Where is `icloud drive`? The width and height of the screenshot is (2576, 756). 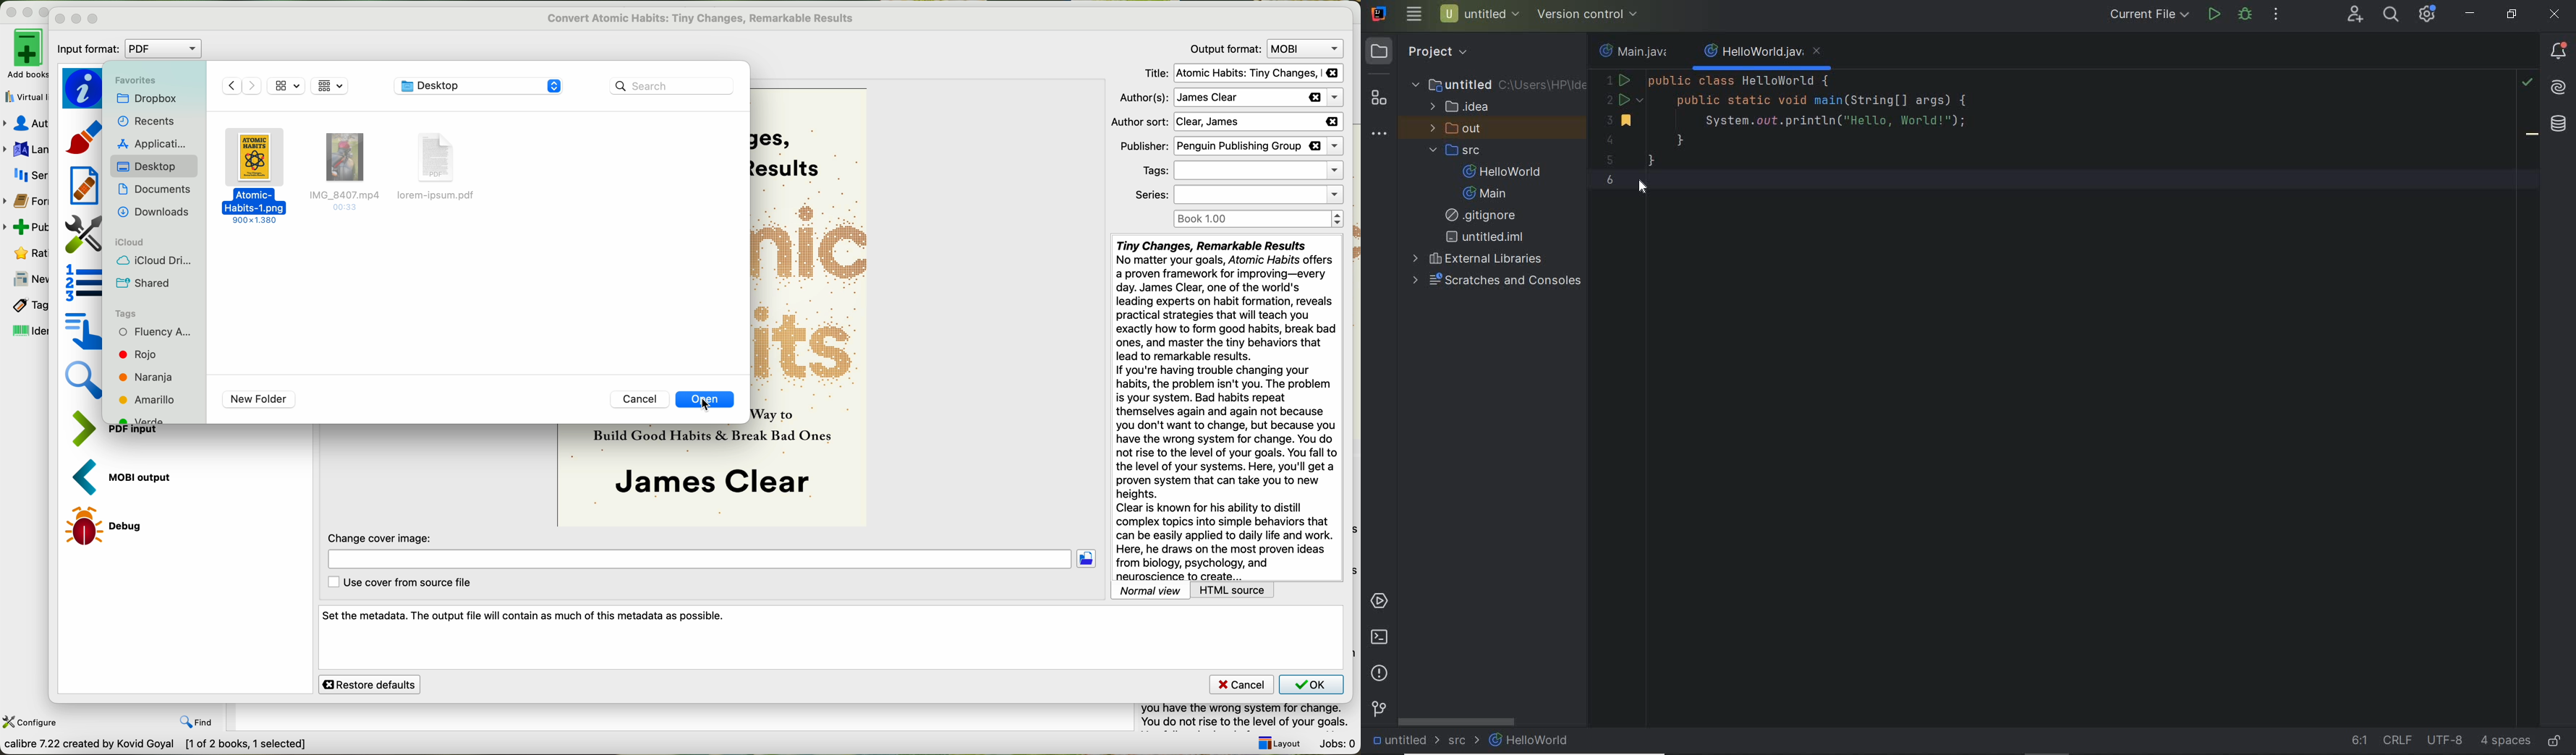 icloud drive is located at coordinates (154, 262).